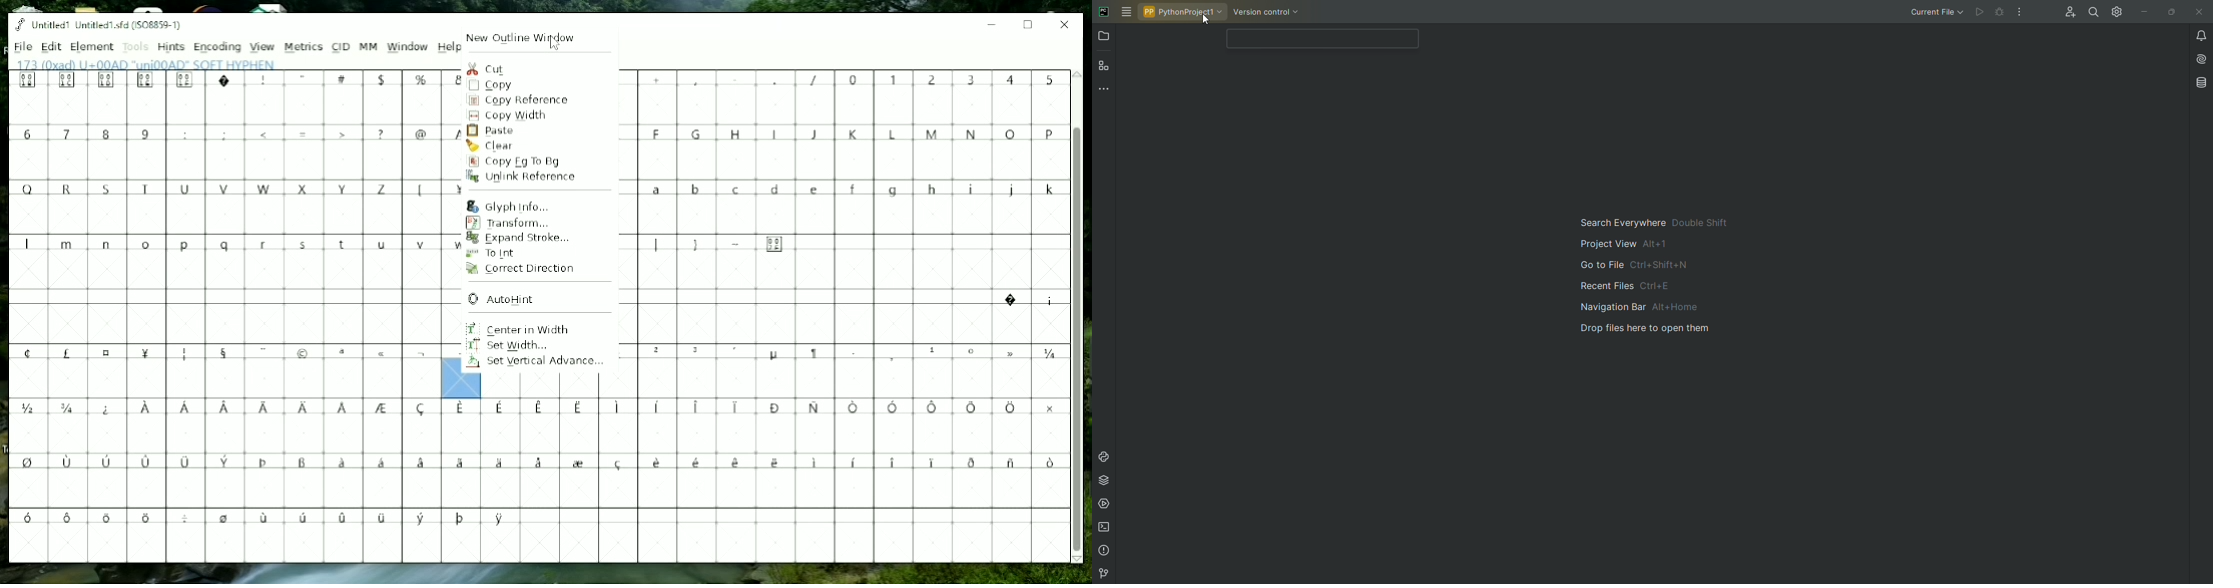  Describe the element at coordinates (262, 48) in the screenshot. I see `View` at that location.